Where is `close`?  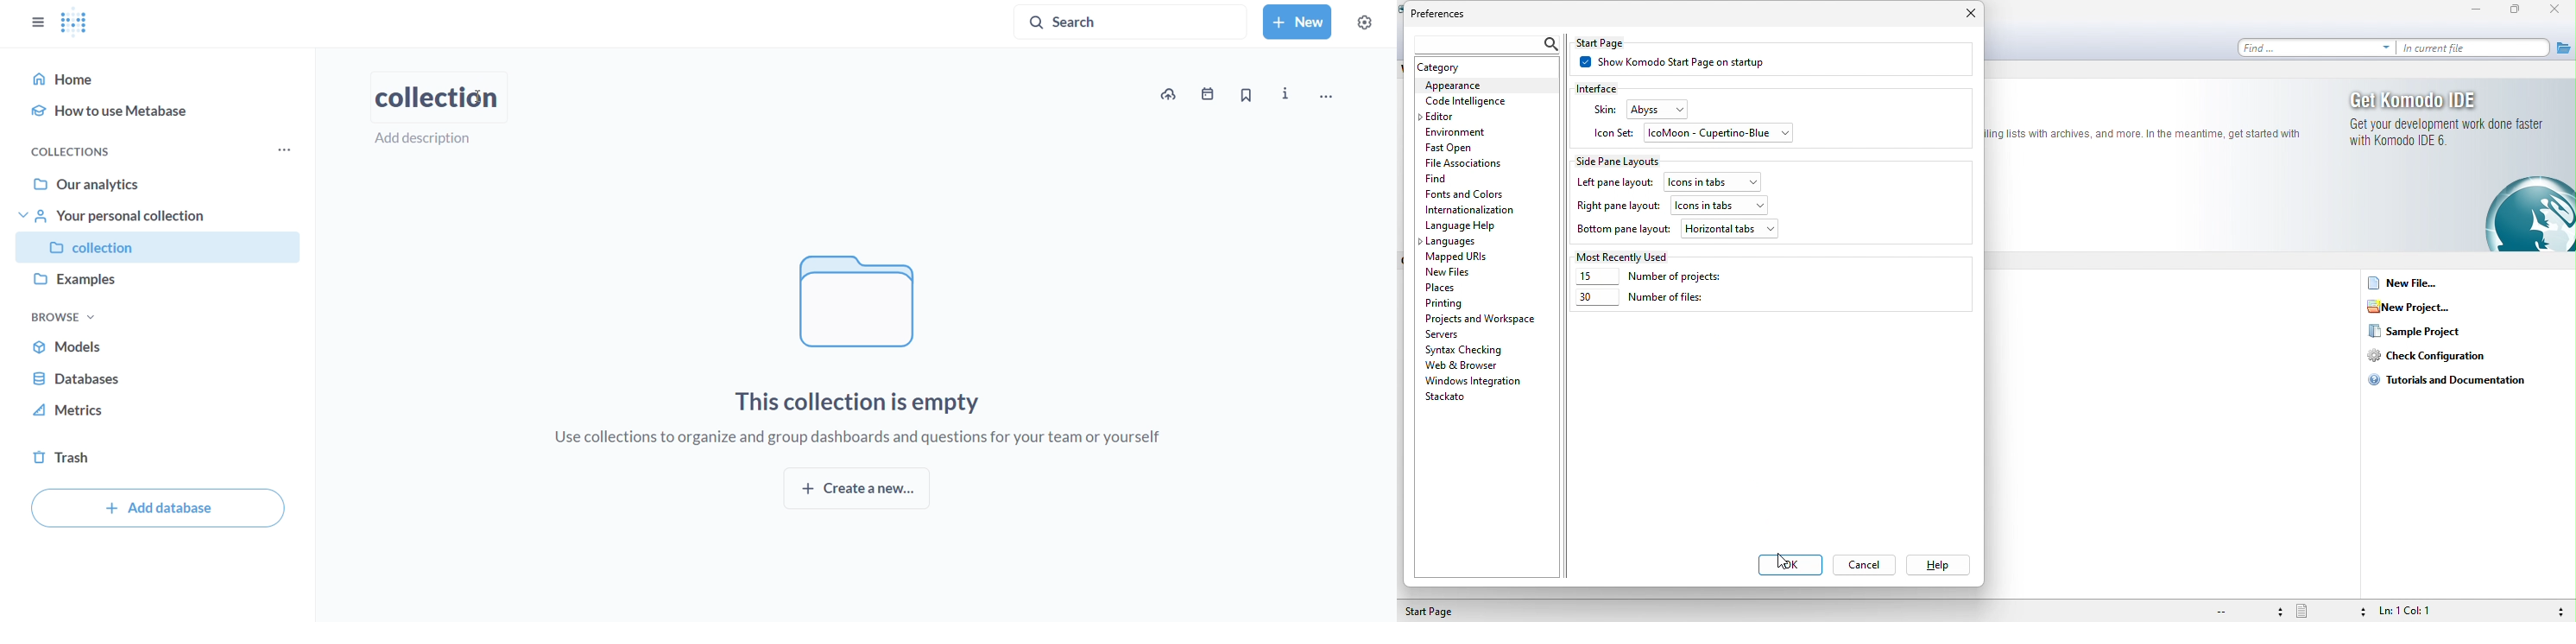
close is located at coordinates (2559, 10).